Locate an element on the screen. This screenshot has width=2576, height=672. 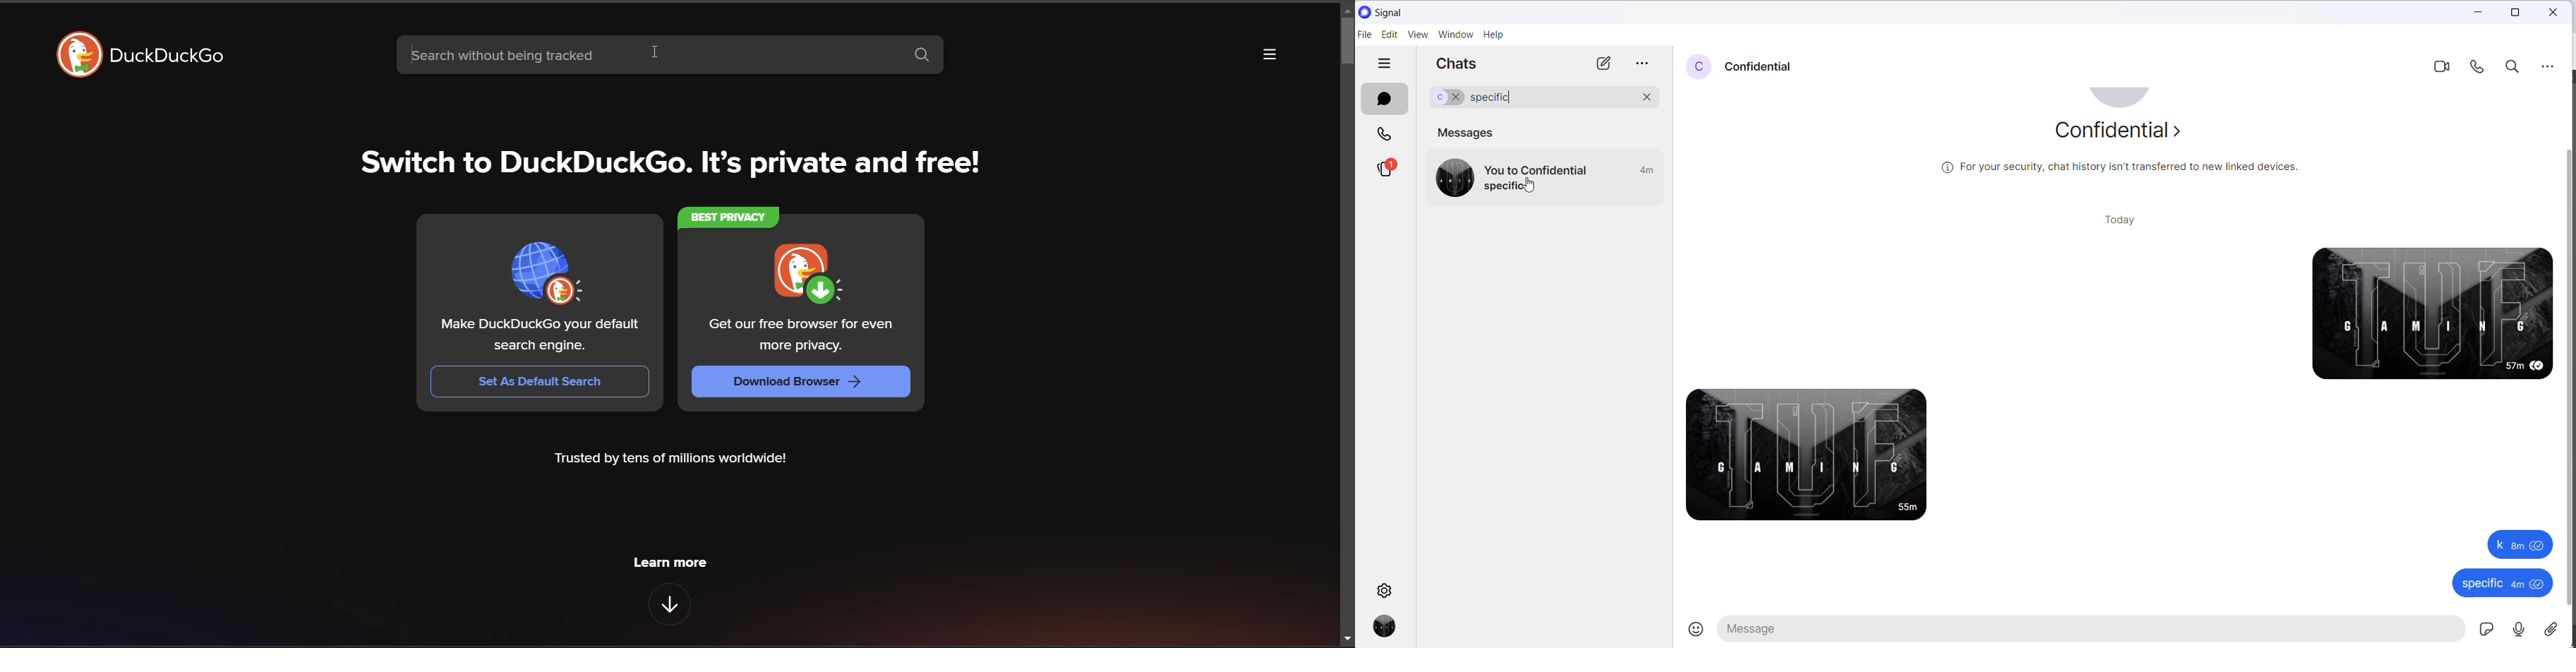
vertical scroll bar is located at coordinates (1342, 44).